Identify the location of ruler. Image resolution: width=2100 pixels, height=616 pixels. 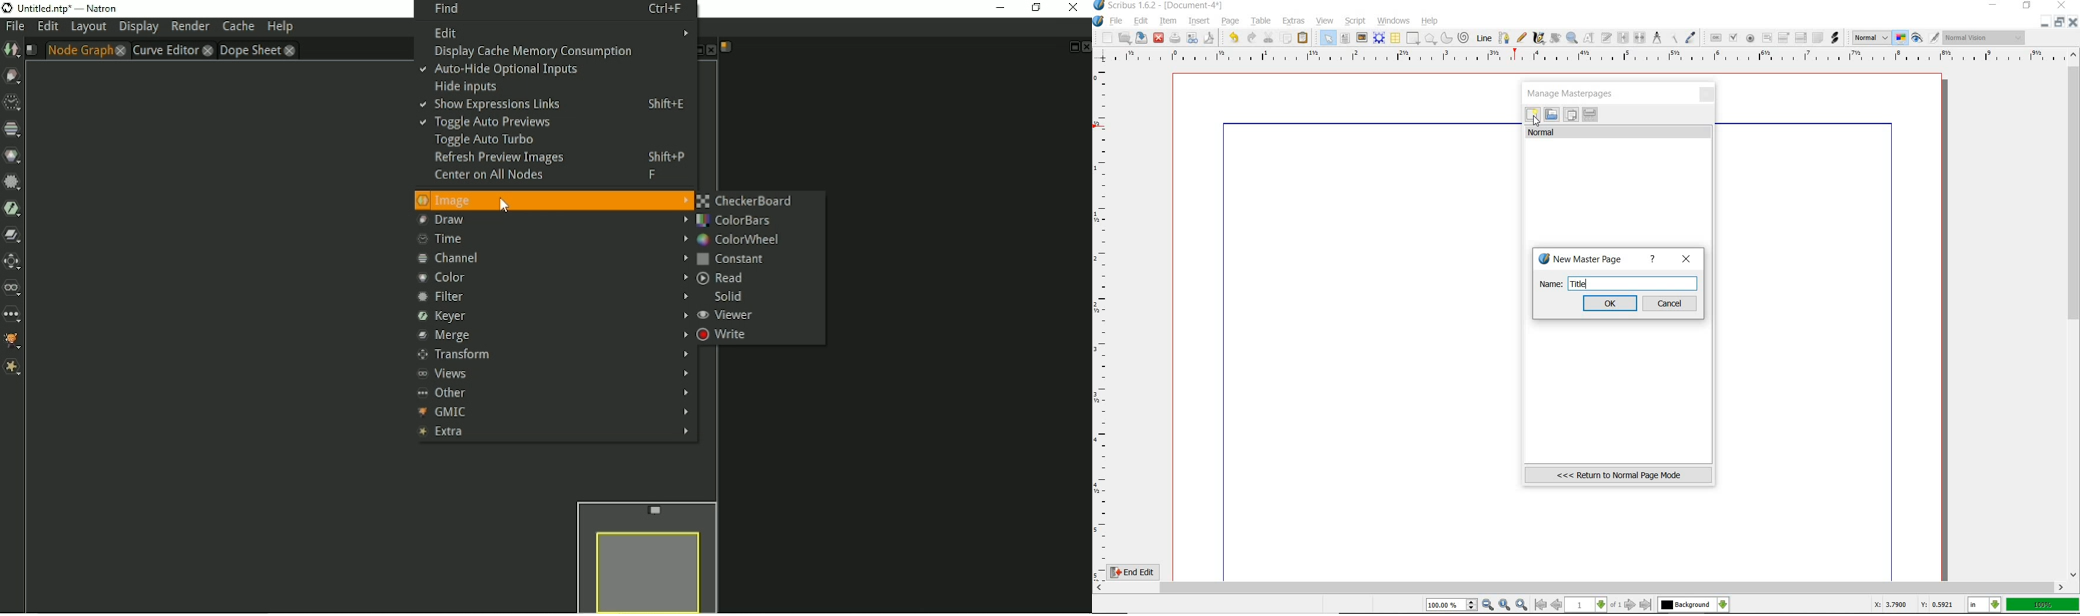
(1103, 321).